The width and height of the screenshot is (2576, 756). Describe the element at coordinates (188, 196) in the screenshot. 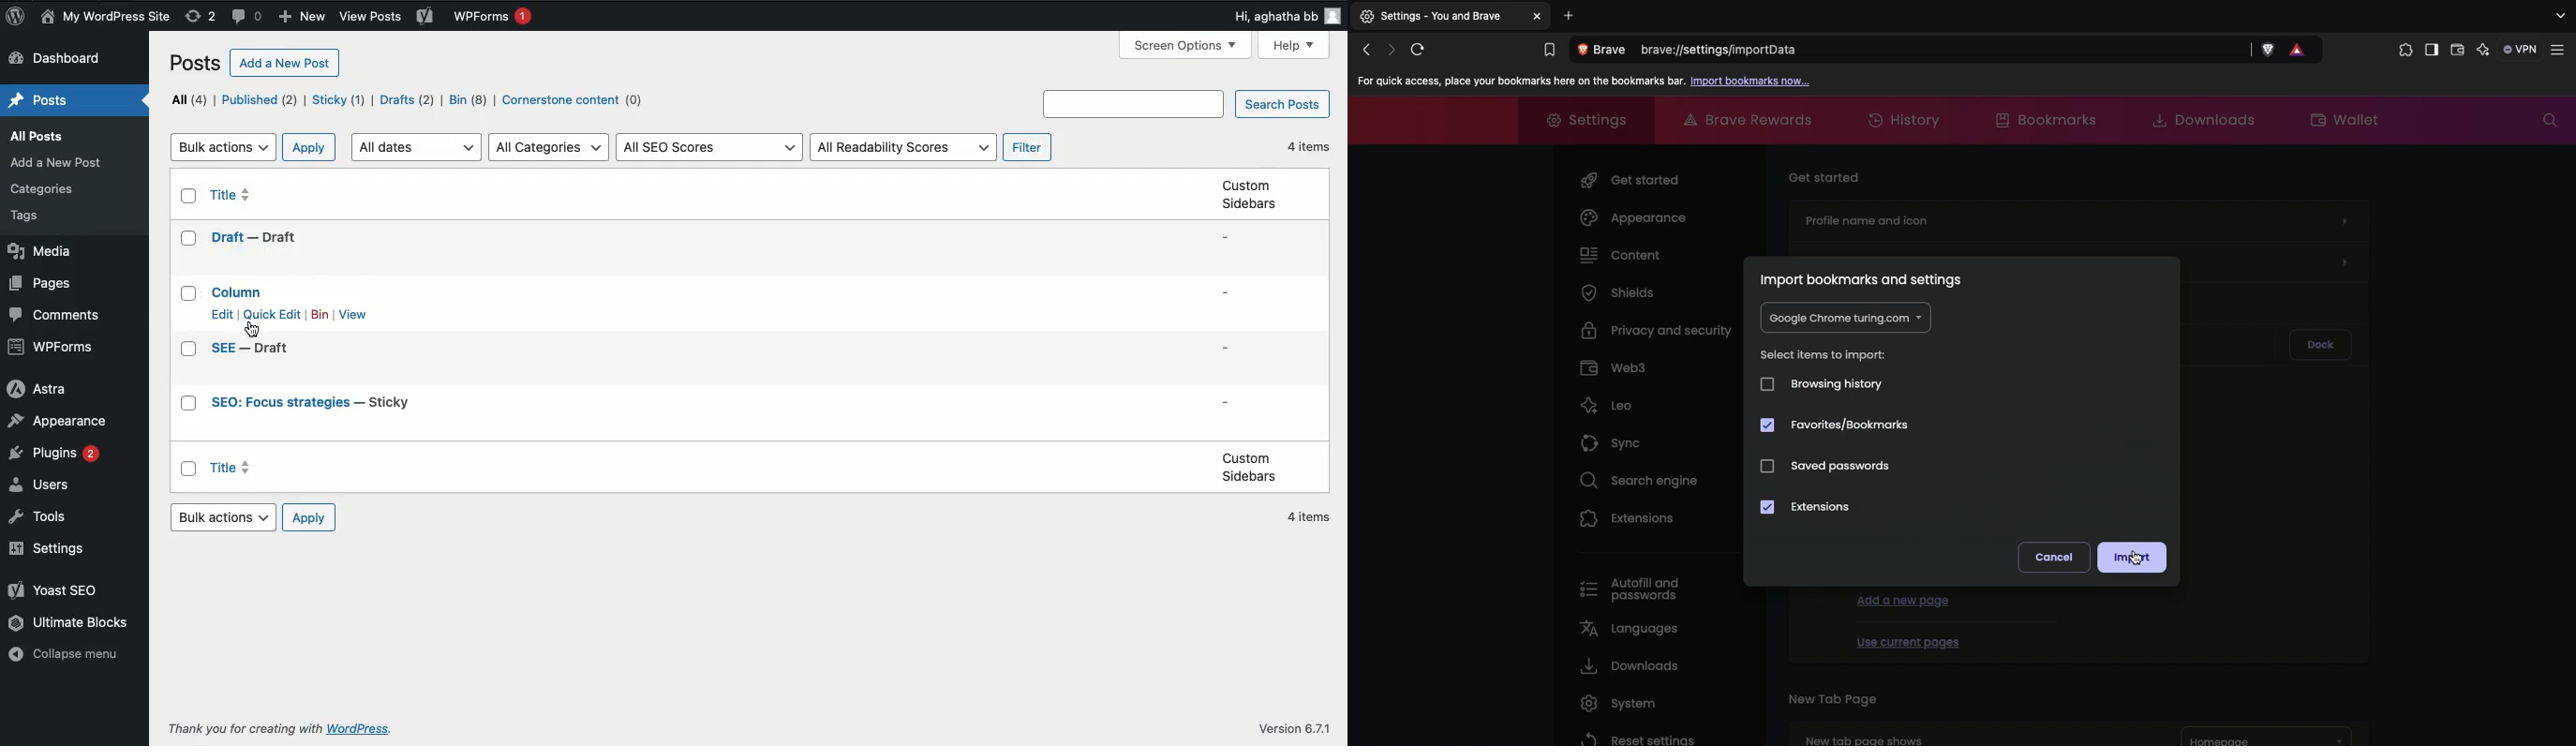

I see `checkbox` at that location.